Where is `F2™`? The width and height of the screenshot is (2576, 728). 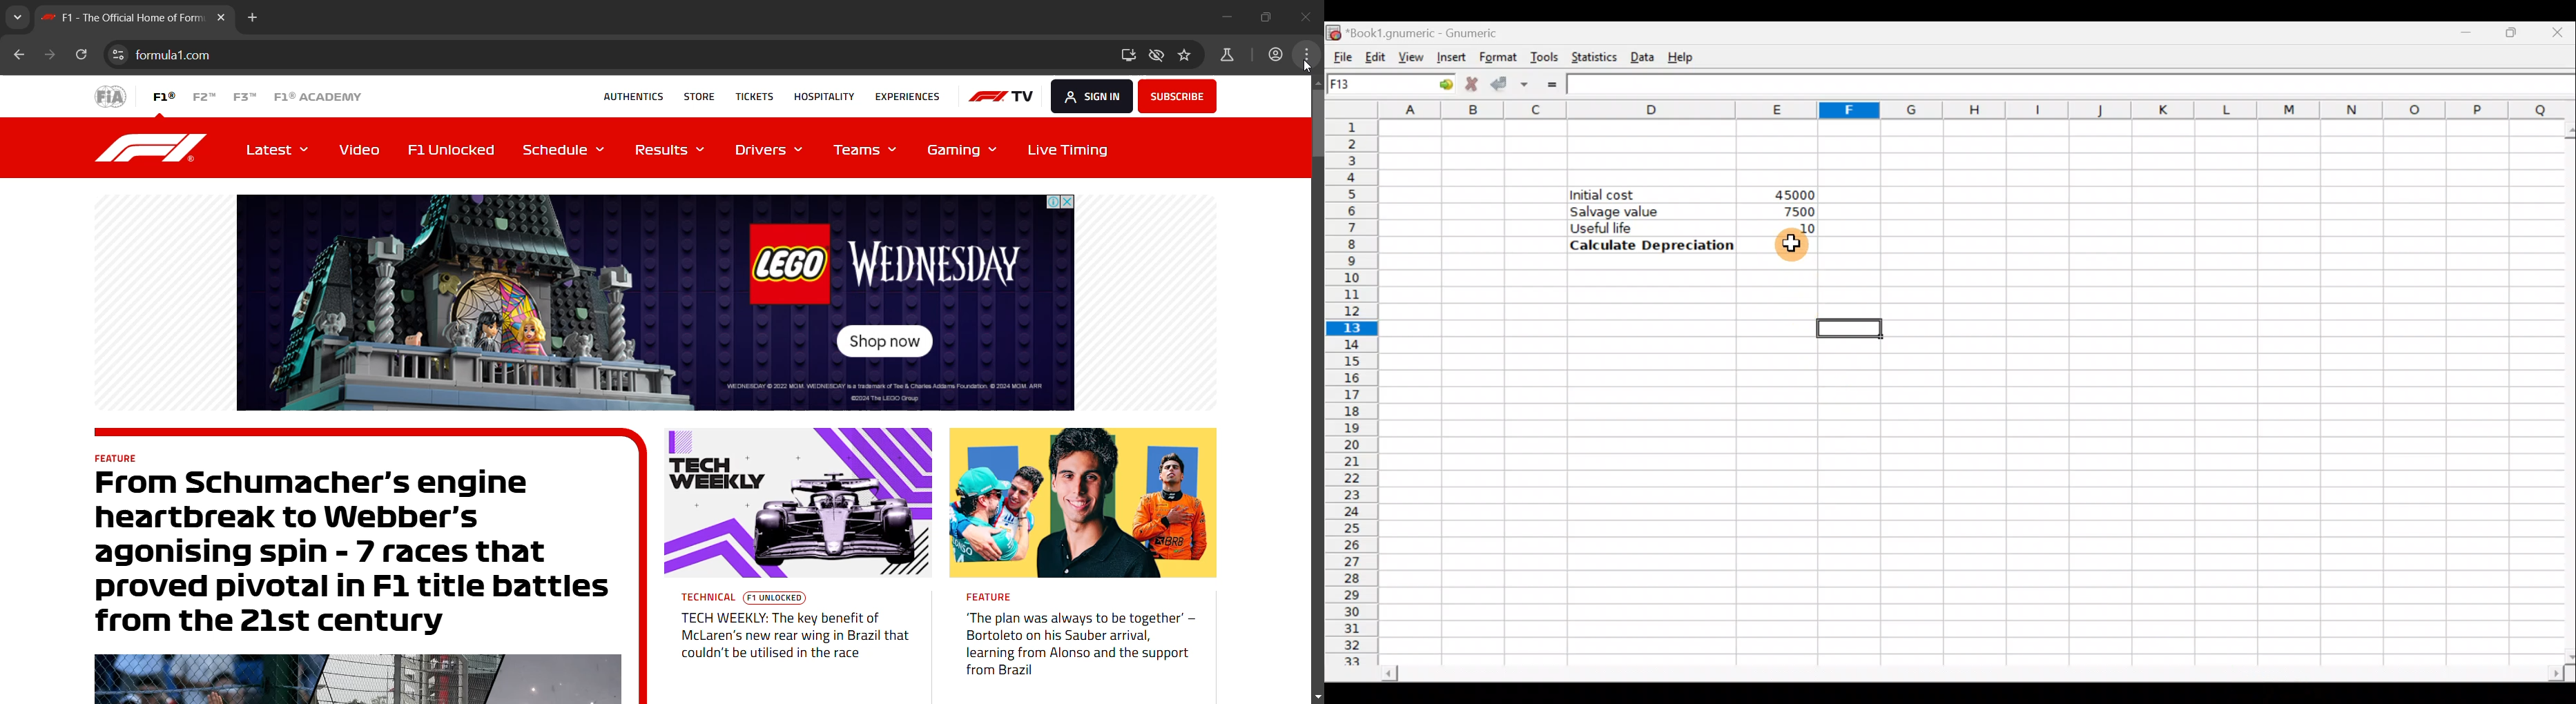 F2™ is located at coordinates (201, 97).